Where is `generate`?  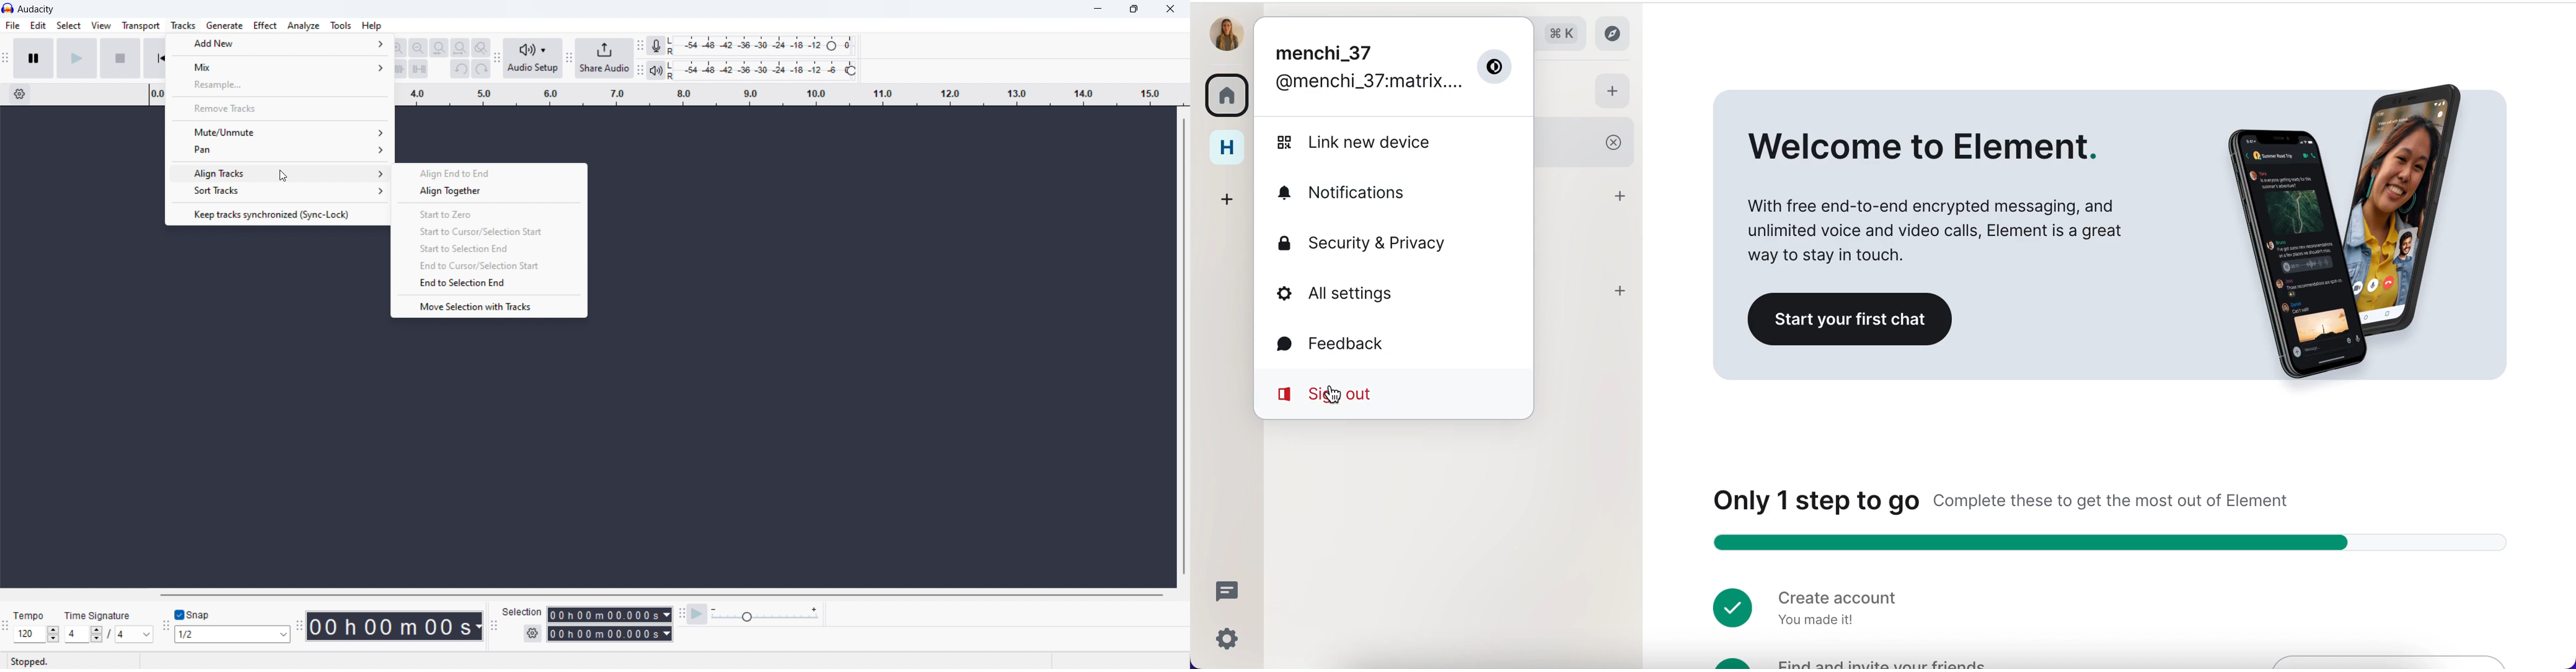
generate is located at coordinates (224, 25).